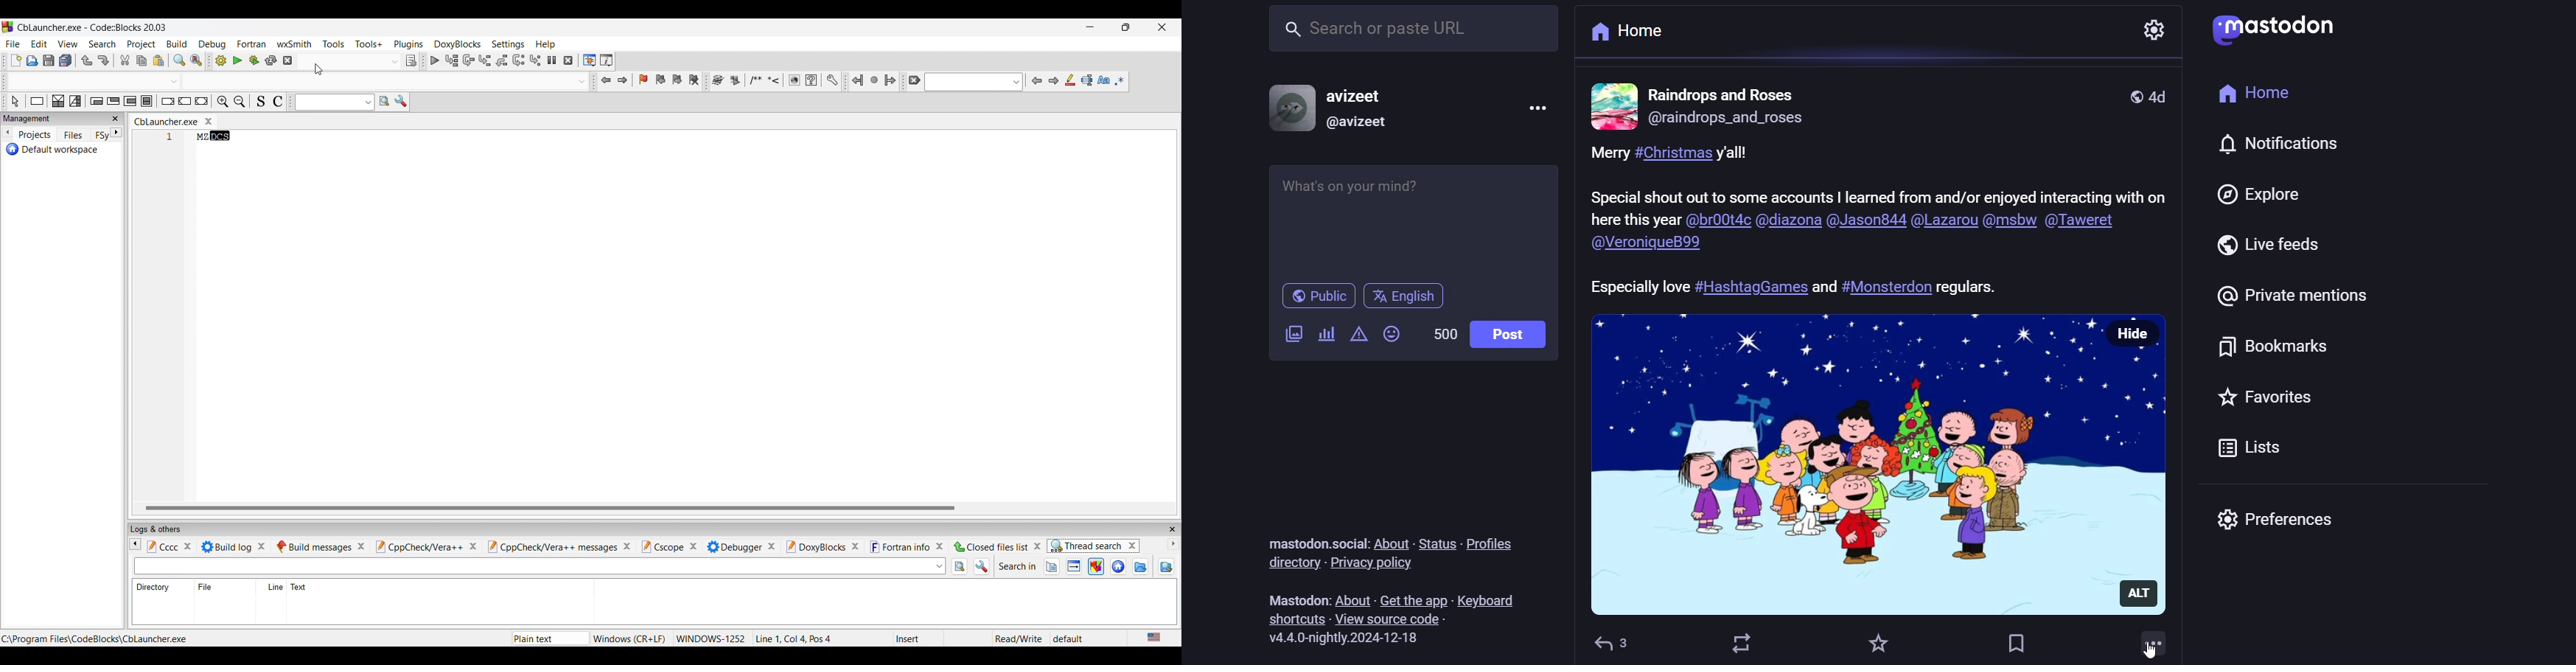 The width and height of the screenshot is (2576, 672). What do you see at coordinates (271, 60) in the screenshot?
I see `Rebuild` at bounding box center [271, 60].